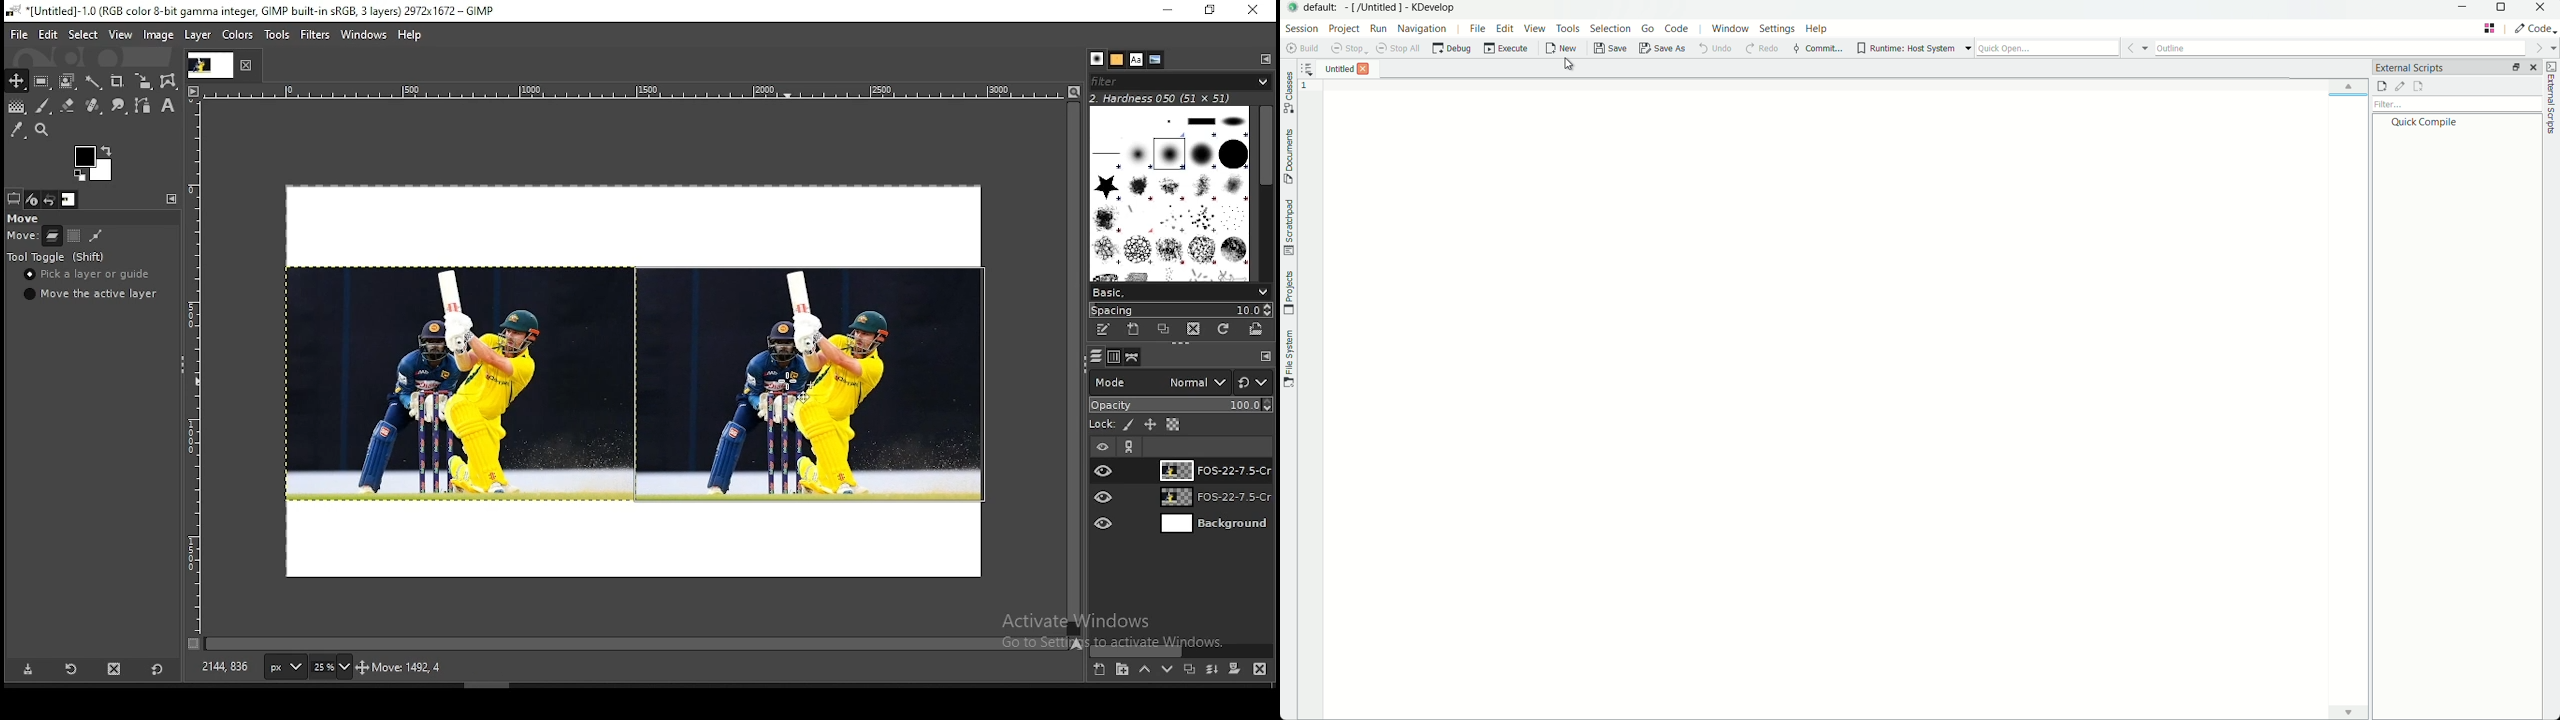 This screenshot has width=2576, height=728. Describe the element at coordinates (316, 35) in the screenshot. I see `filters` at that location.